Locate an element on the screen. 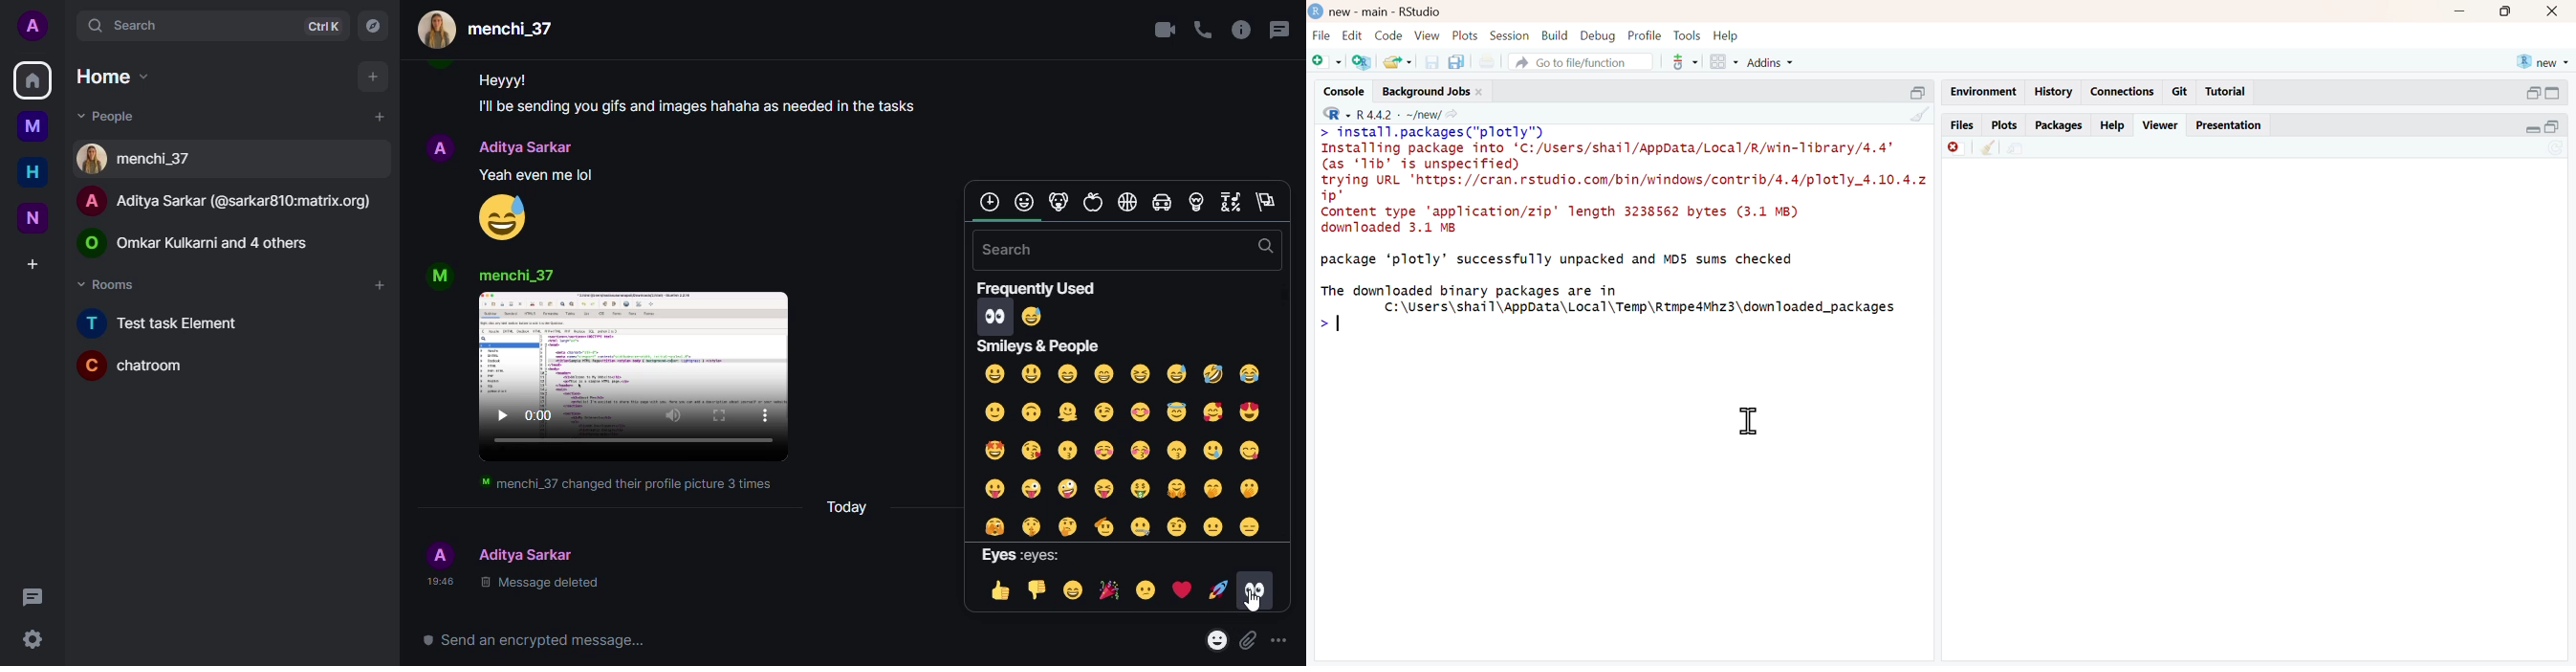 Image resolution: width=2576 pixels, height=672 pixels. threads is located at coordinates (1281, 29).